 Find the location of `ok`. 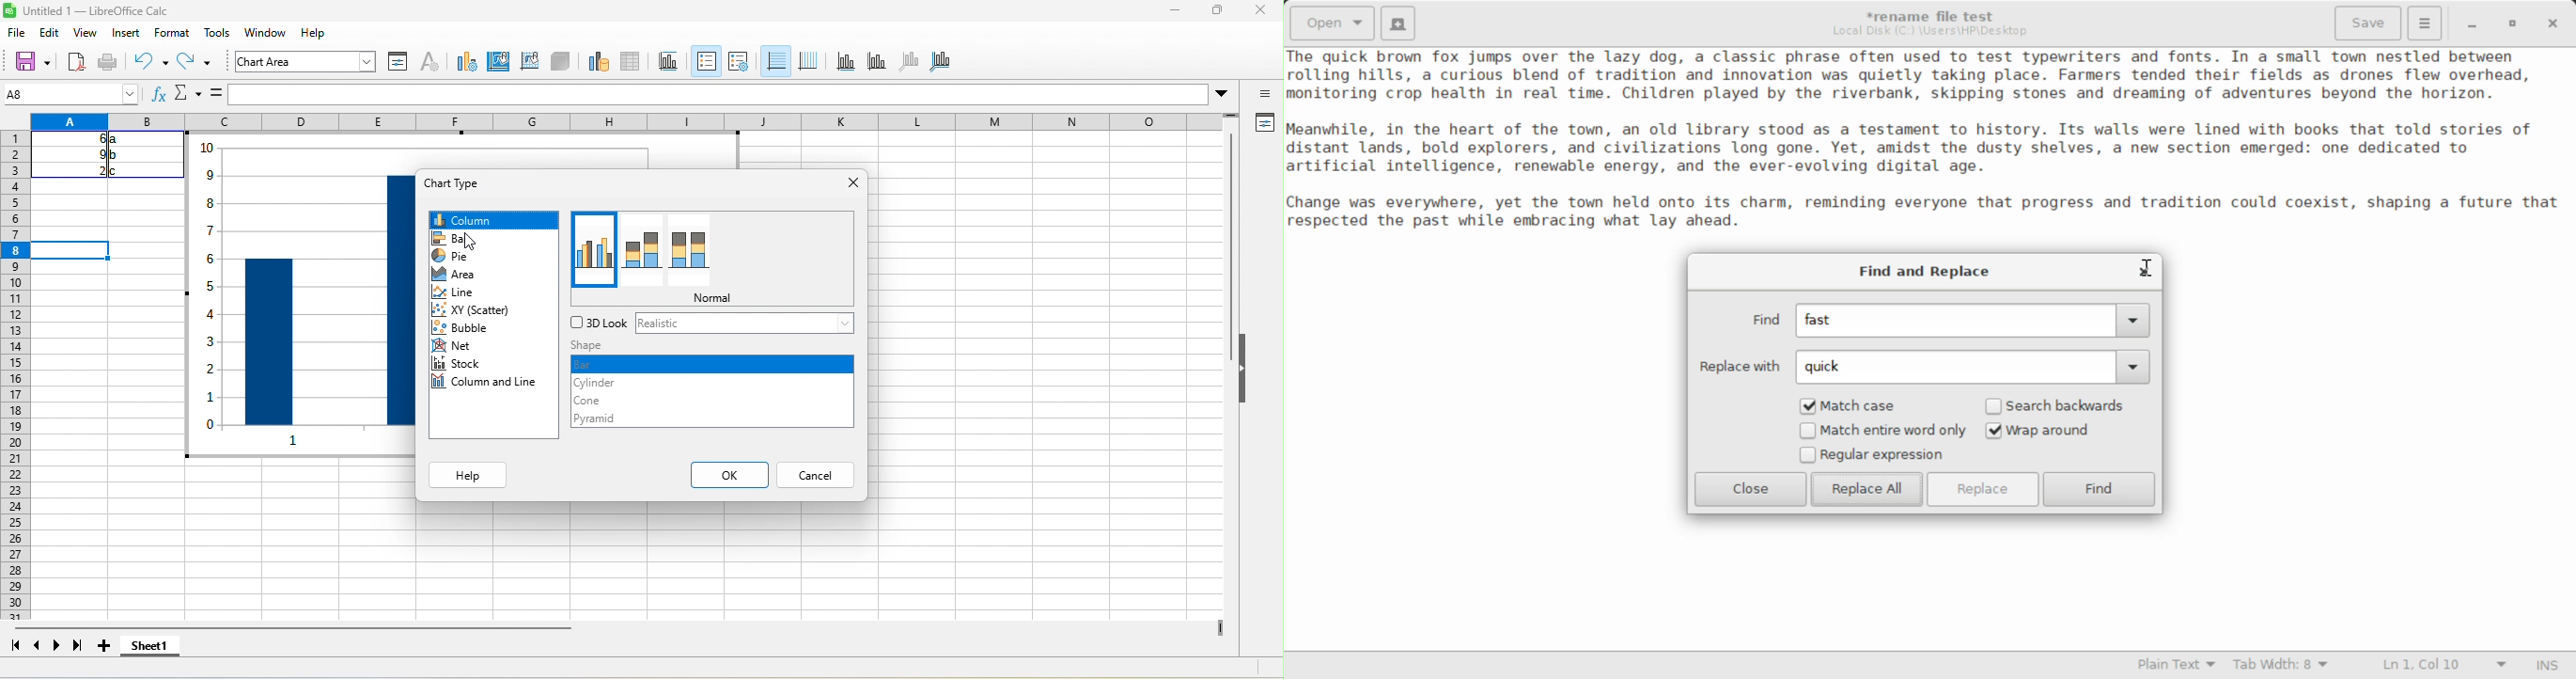

ok is located at coordinates (727, 473).